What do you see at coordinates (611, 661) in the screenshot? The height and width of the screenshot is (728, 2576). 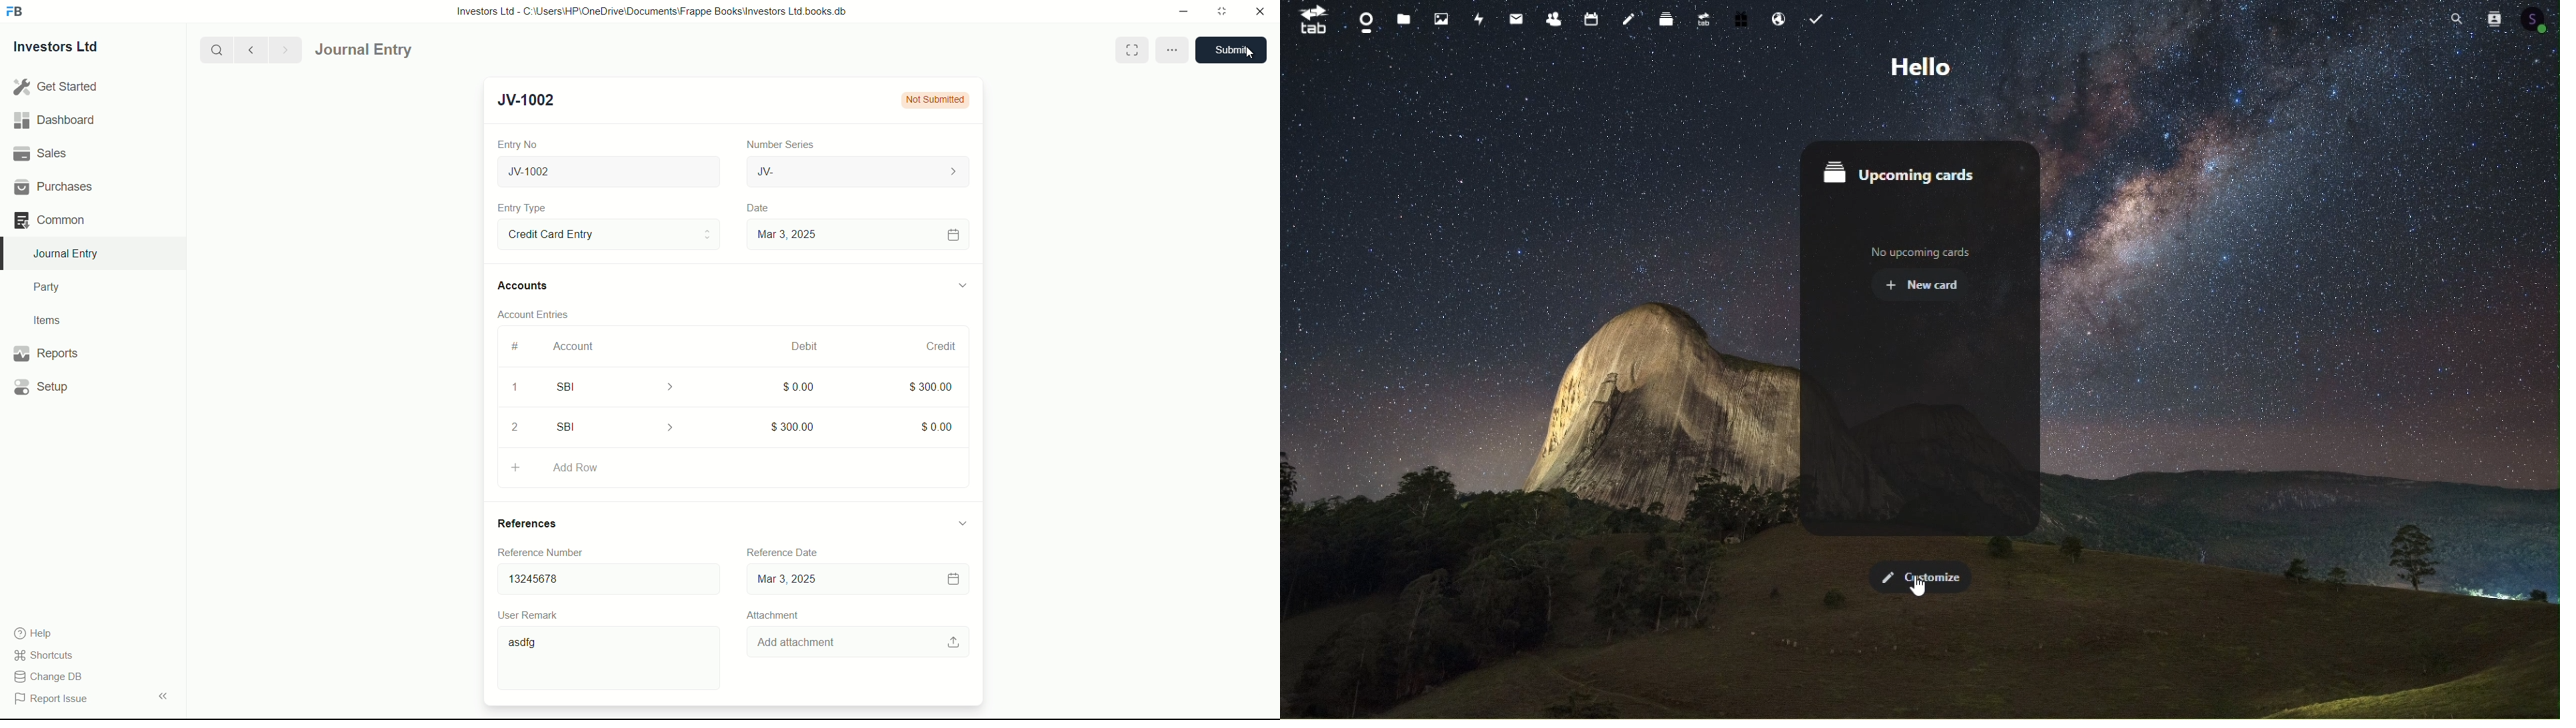 I see `asdfg` at bounding box center [611, 661].